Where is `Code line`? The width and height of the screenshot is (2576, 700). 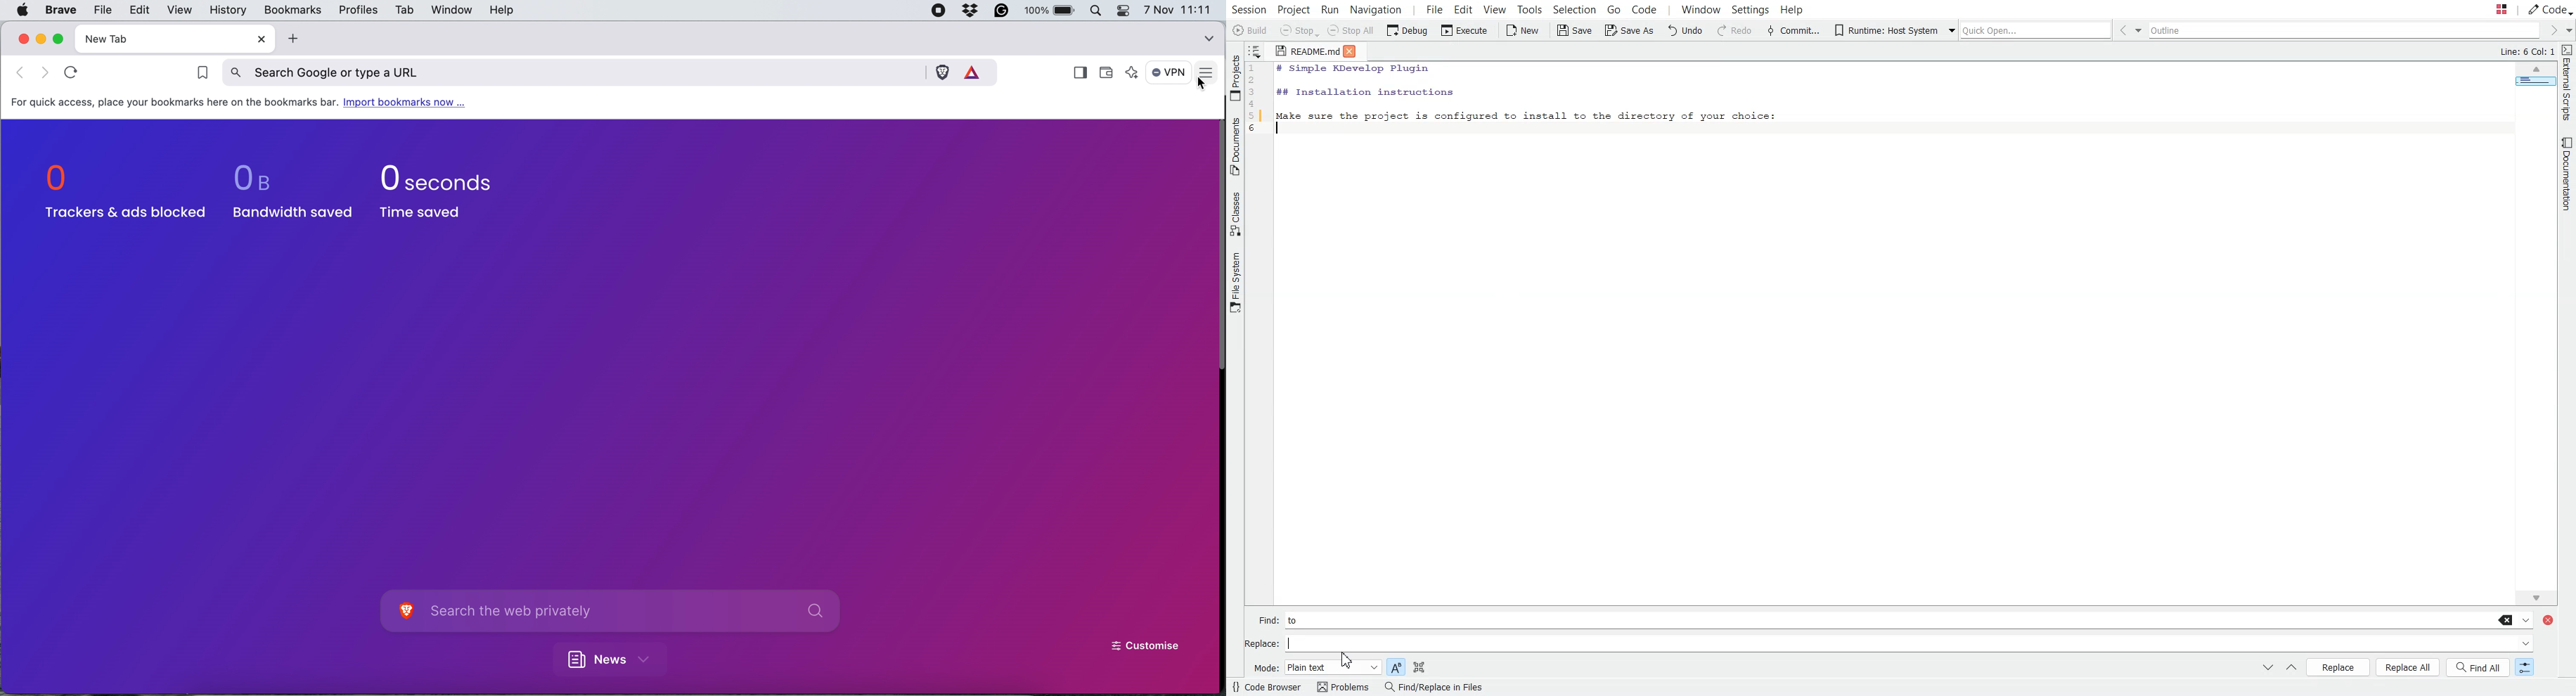 Code line is located at coordinates (1257, 101).